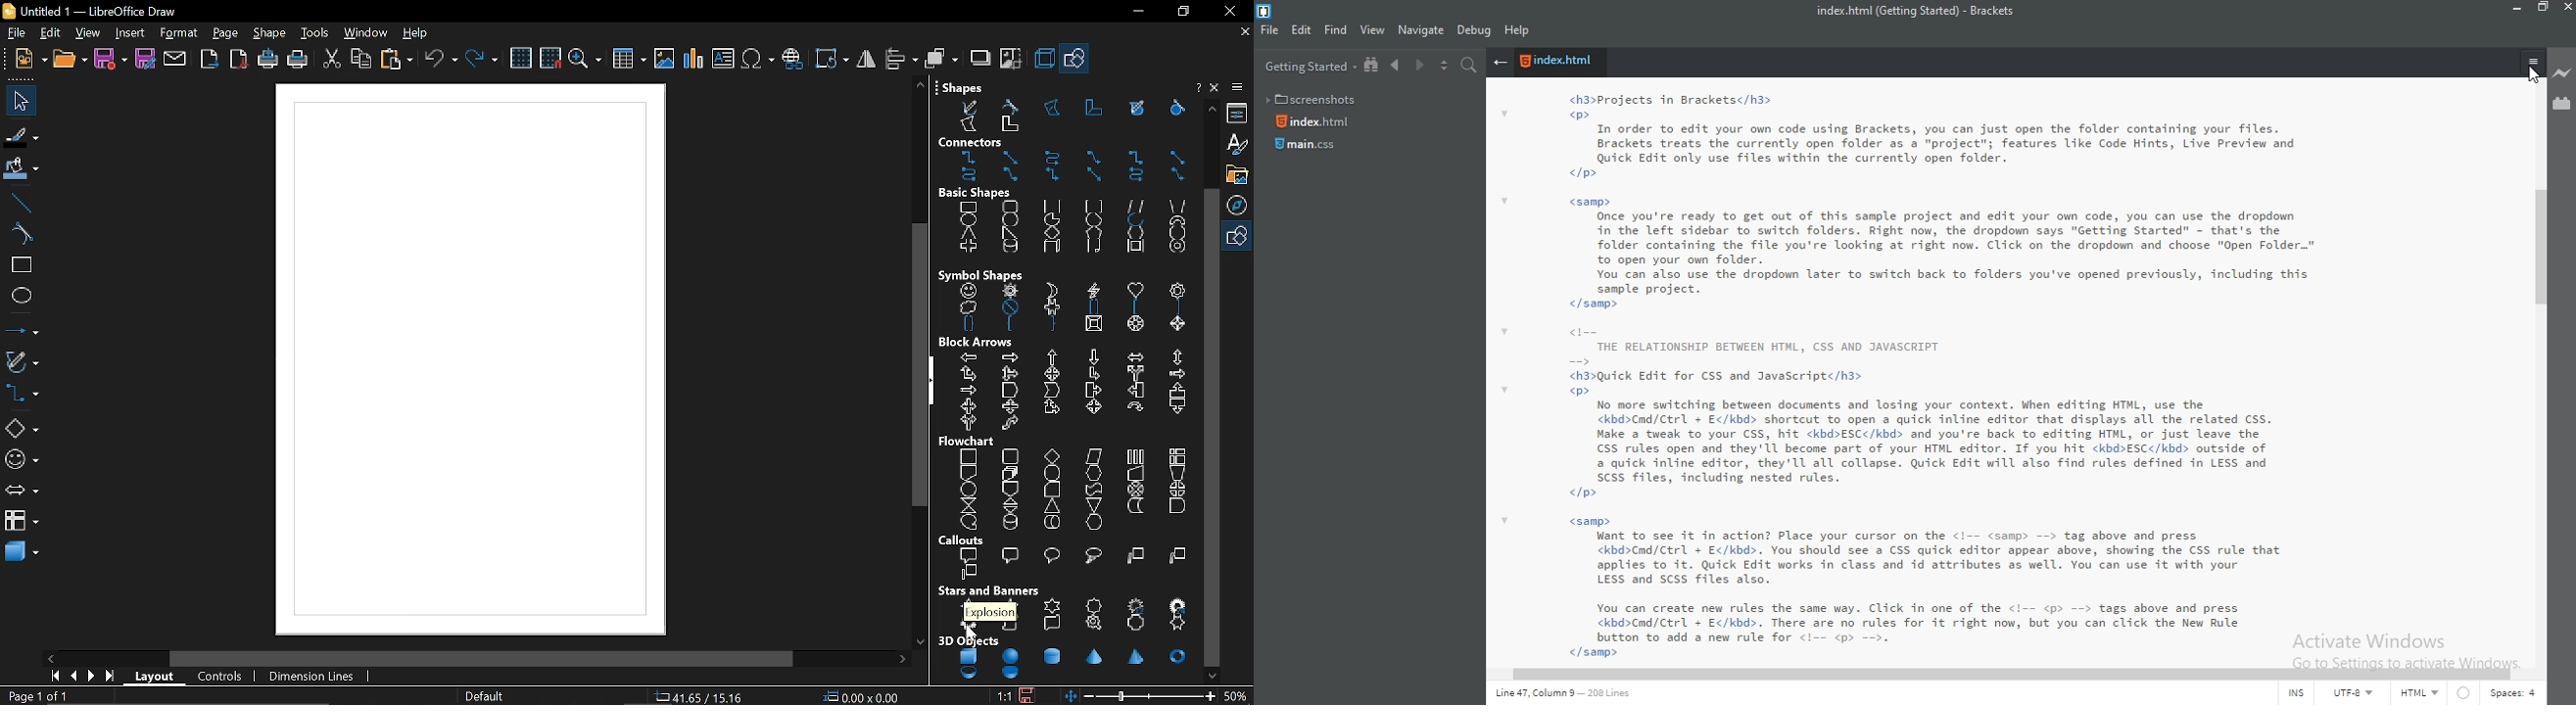  What do you see at coordinates (1239, 695) in the screenshot?
I see `Zoom` at bounding box center [1239, 695].